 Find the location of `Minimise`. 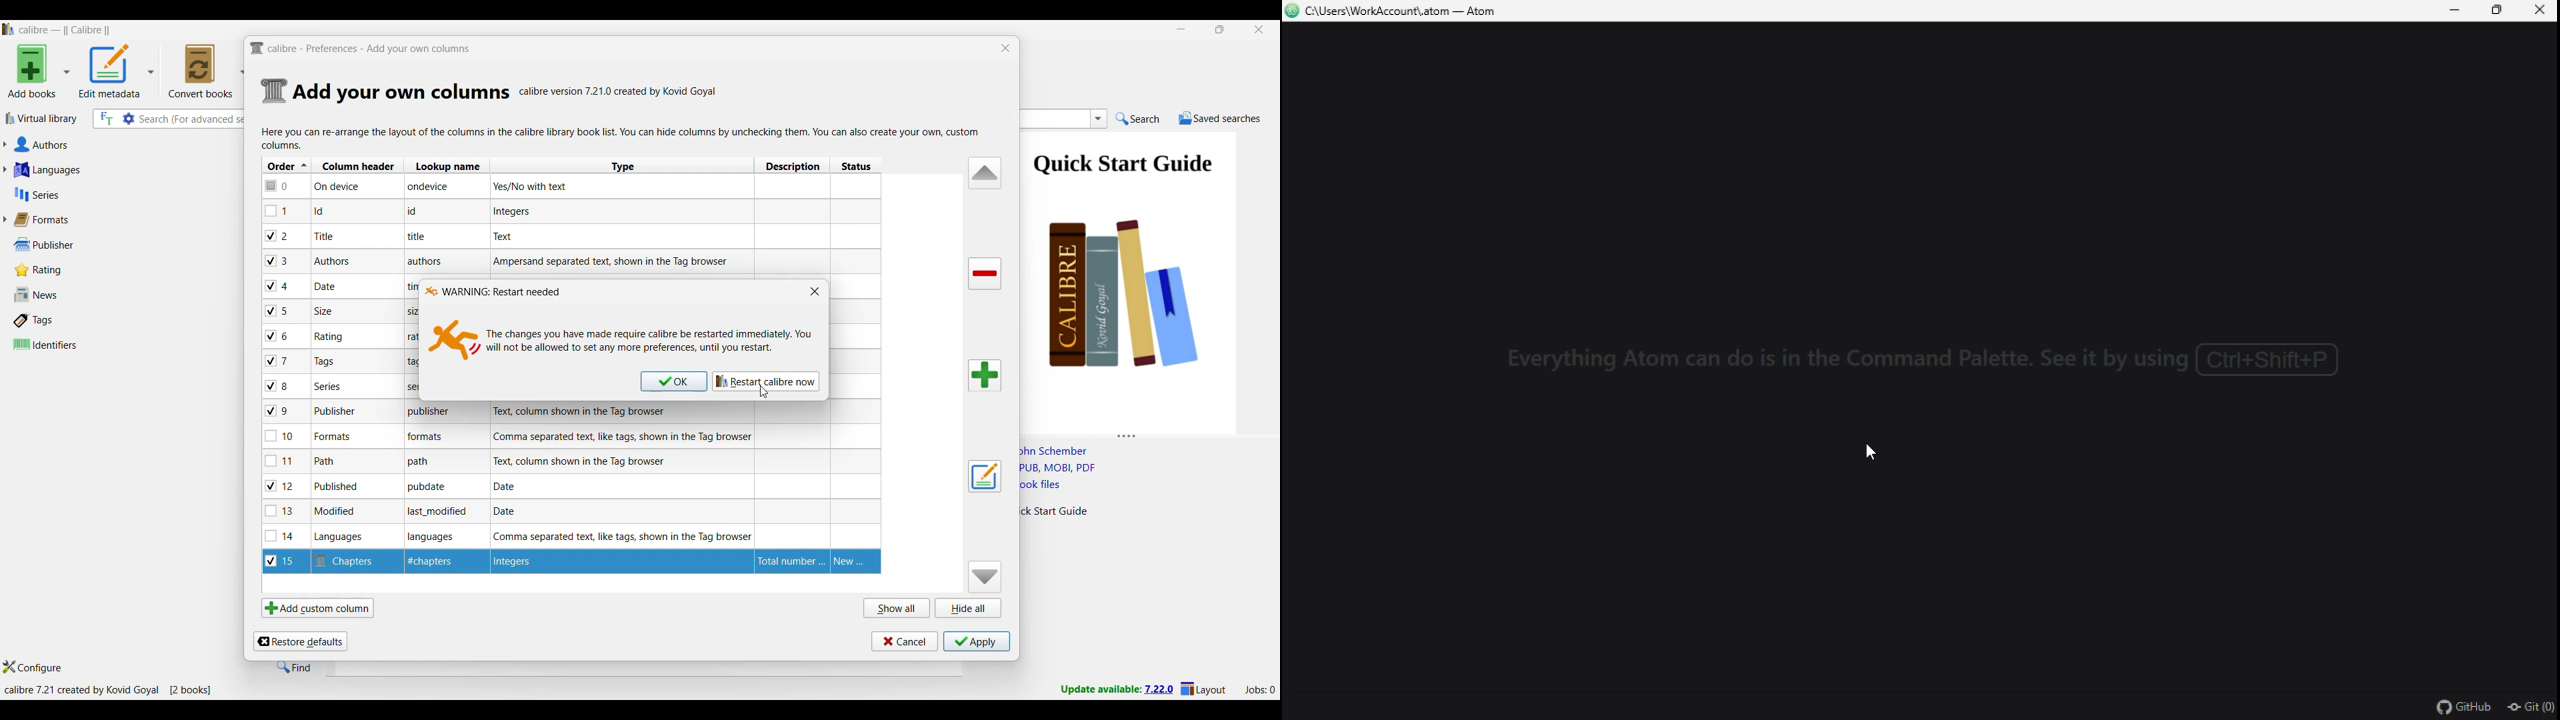

Minimise is located at coordinates (2450, 11).